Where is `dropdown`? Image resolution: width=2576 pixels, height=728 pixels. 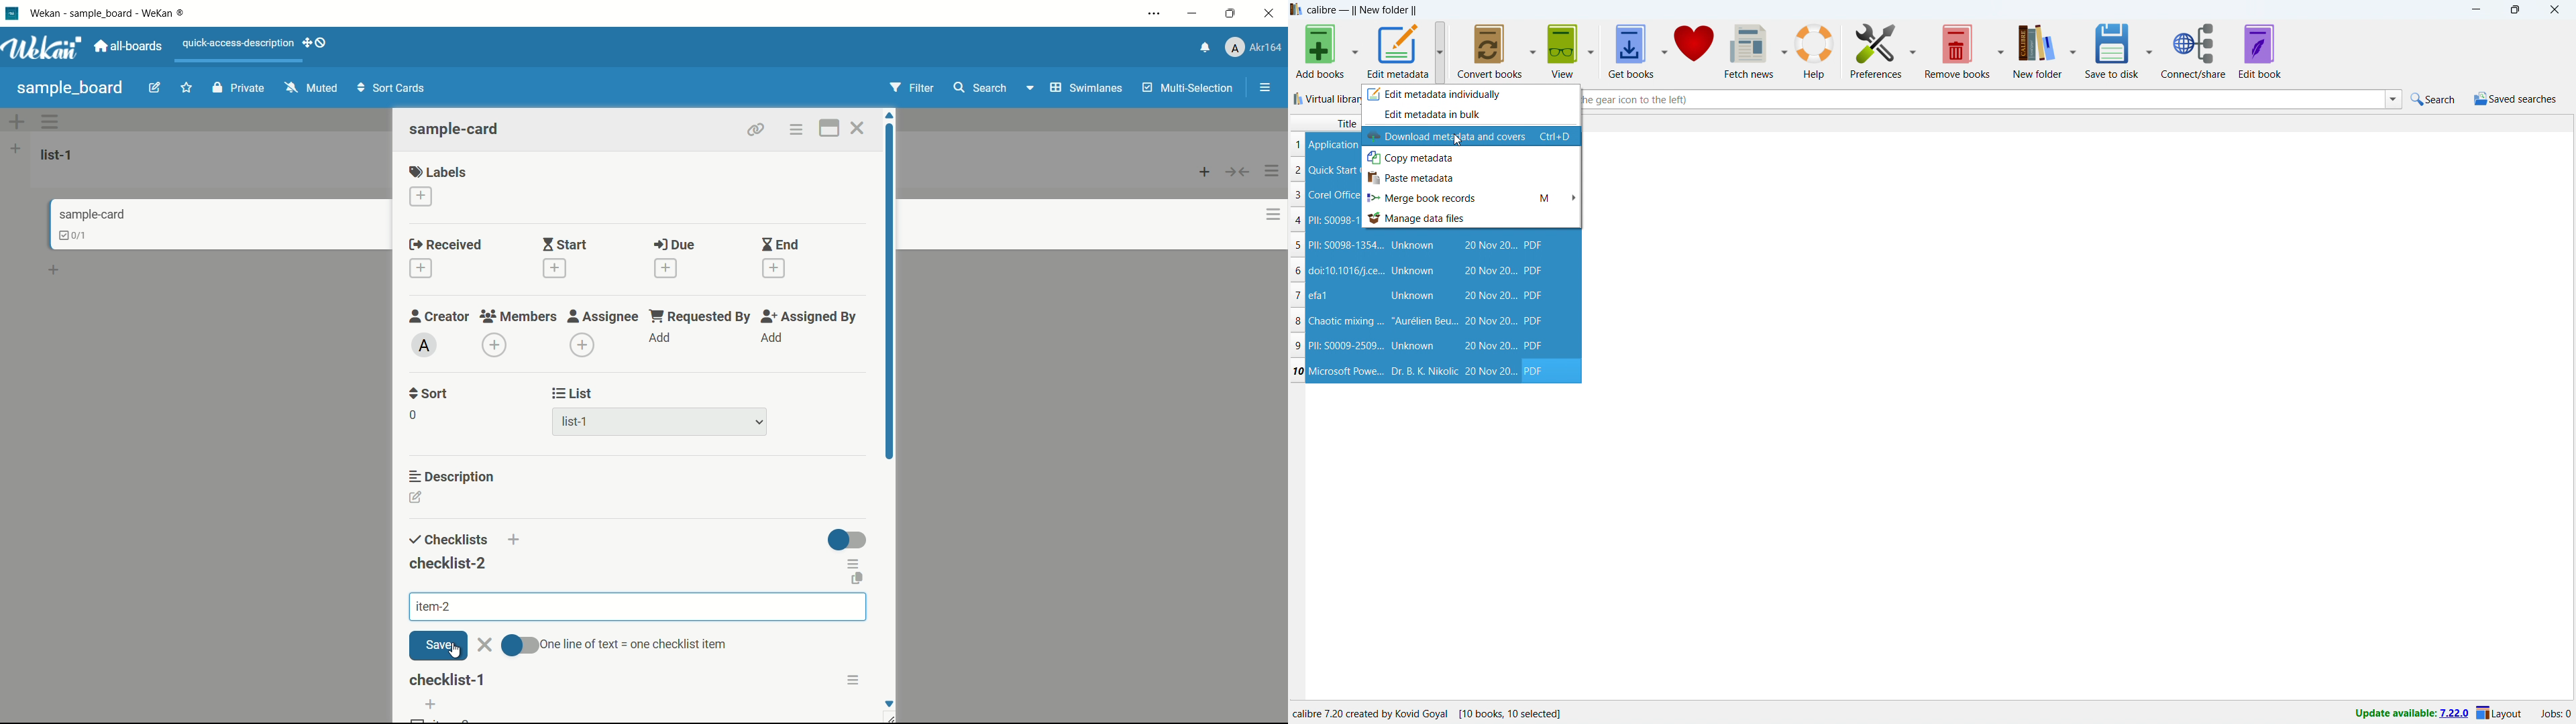 dropdown is located at coordinates (759, 423).